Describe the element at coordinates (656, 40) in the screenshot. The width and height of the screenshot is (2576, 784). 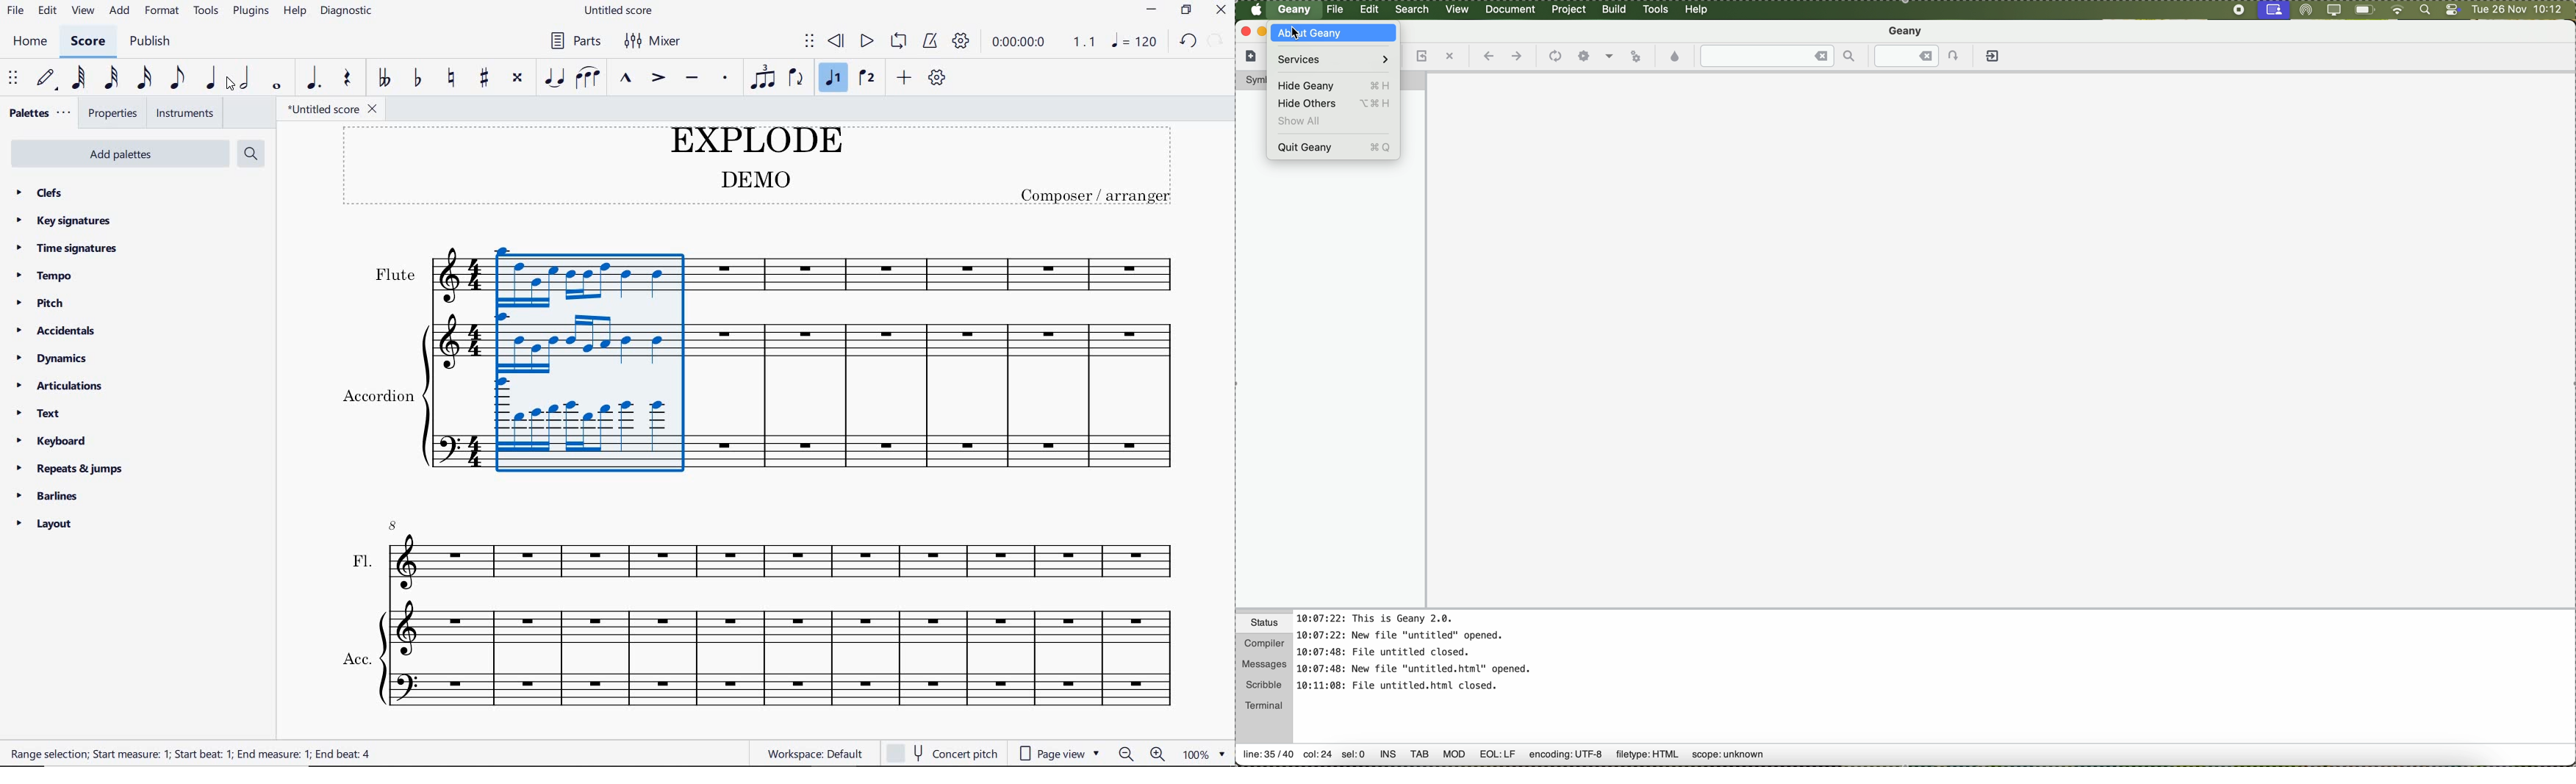
I see `mixer` at that location.